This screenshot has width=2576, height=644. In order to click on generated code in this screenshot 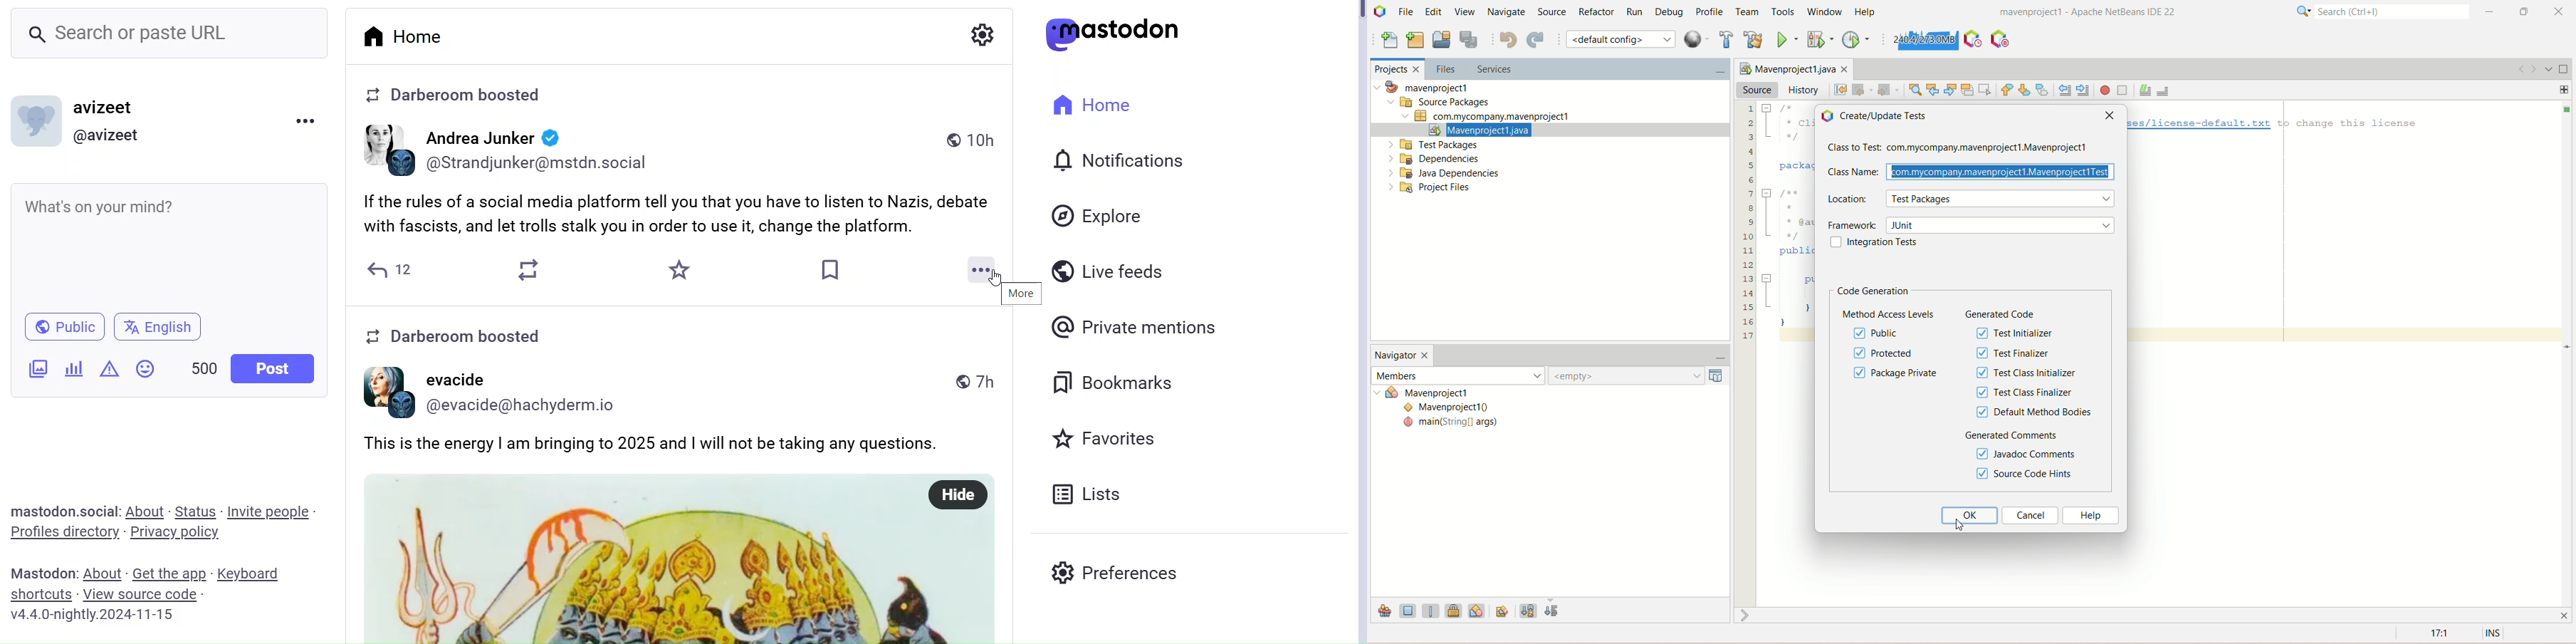, I will do `click(2002, 315)`.